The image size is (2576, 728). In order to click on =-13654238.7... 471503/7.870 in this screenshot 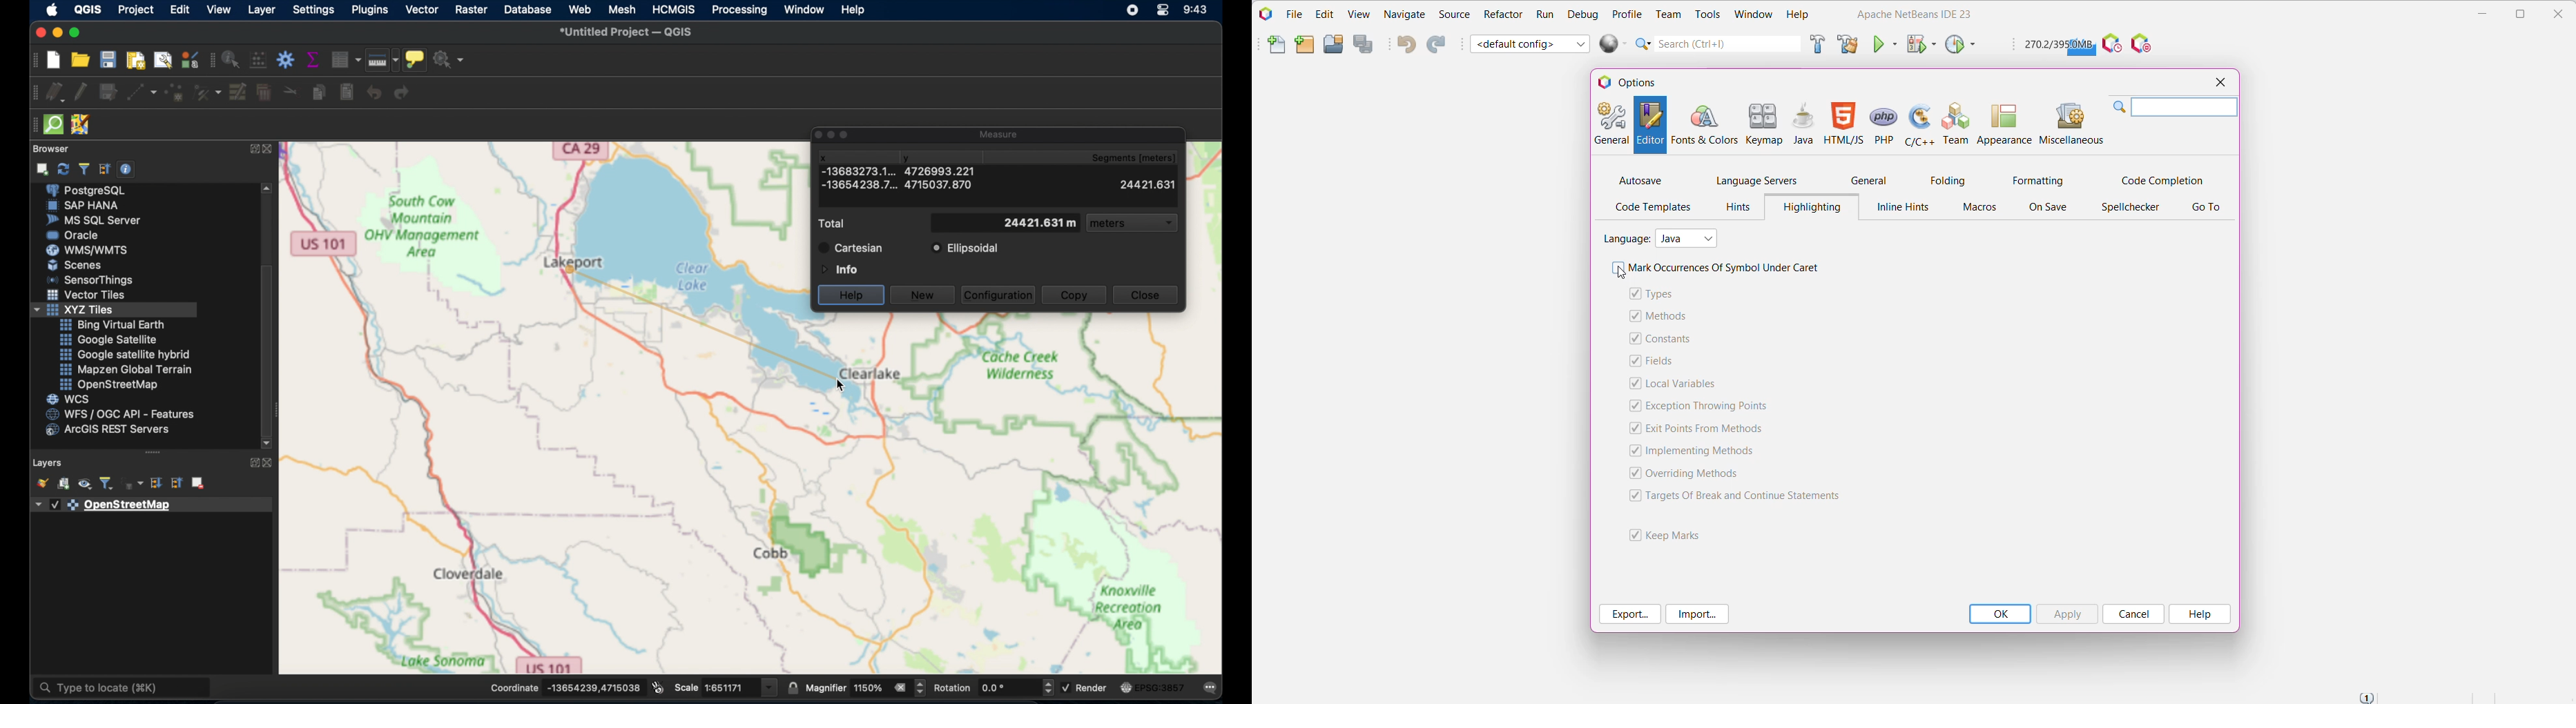, I will do `click(898, 186)`.